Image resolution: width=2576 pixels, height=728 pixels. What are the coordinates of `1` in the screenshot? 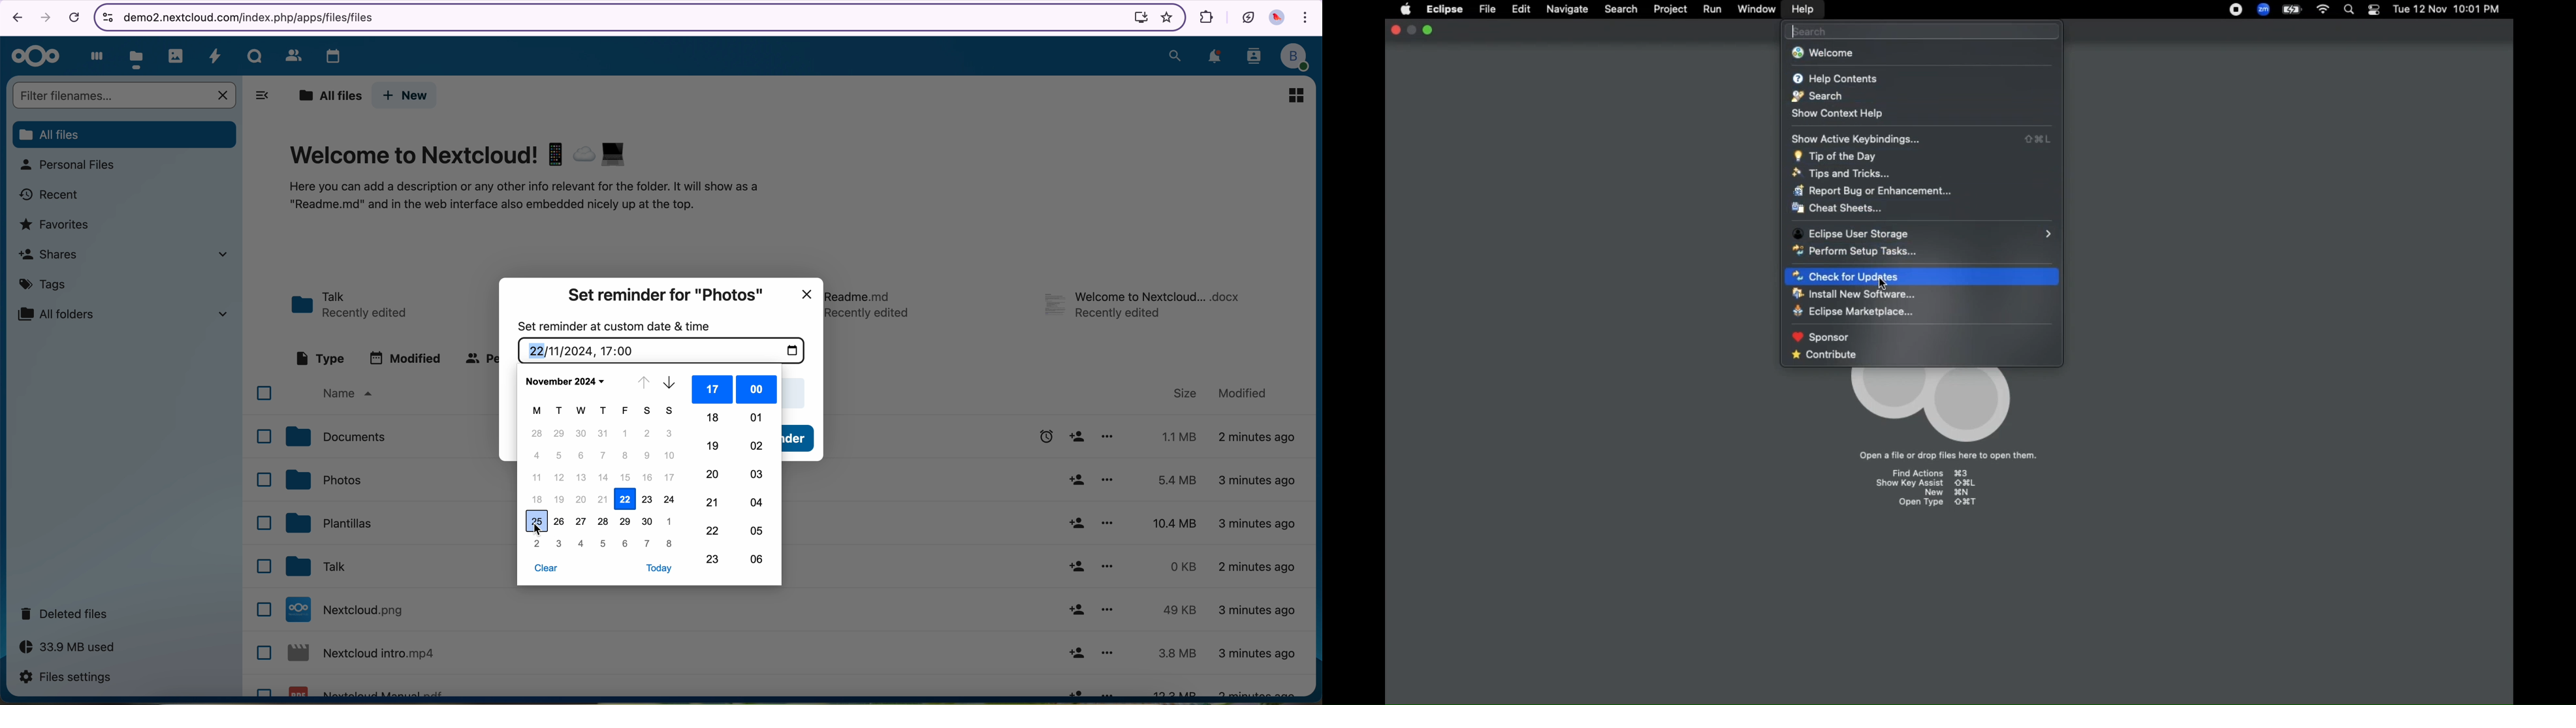 It's located at (625, 434).